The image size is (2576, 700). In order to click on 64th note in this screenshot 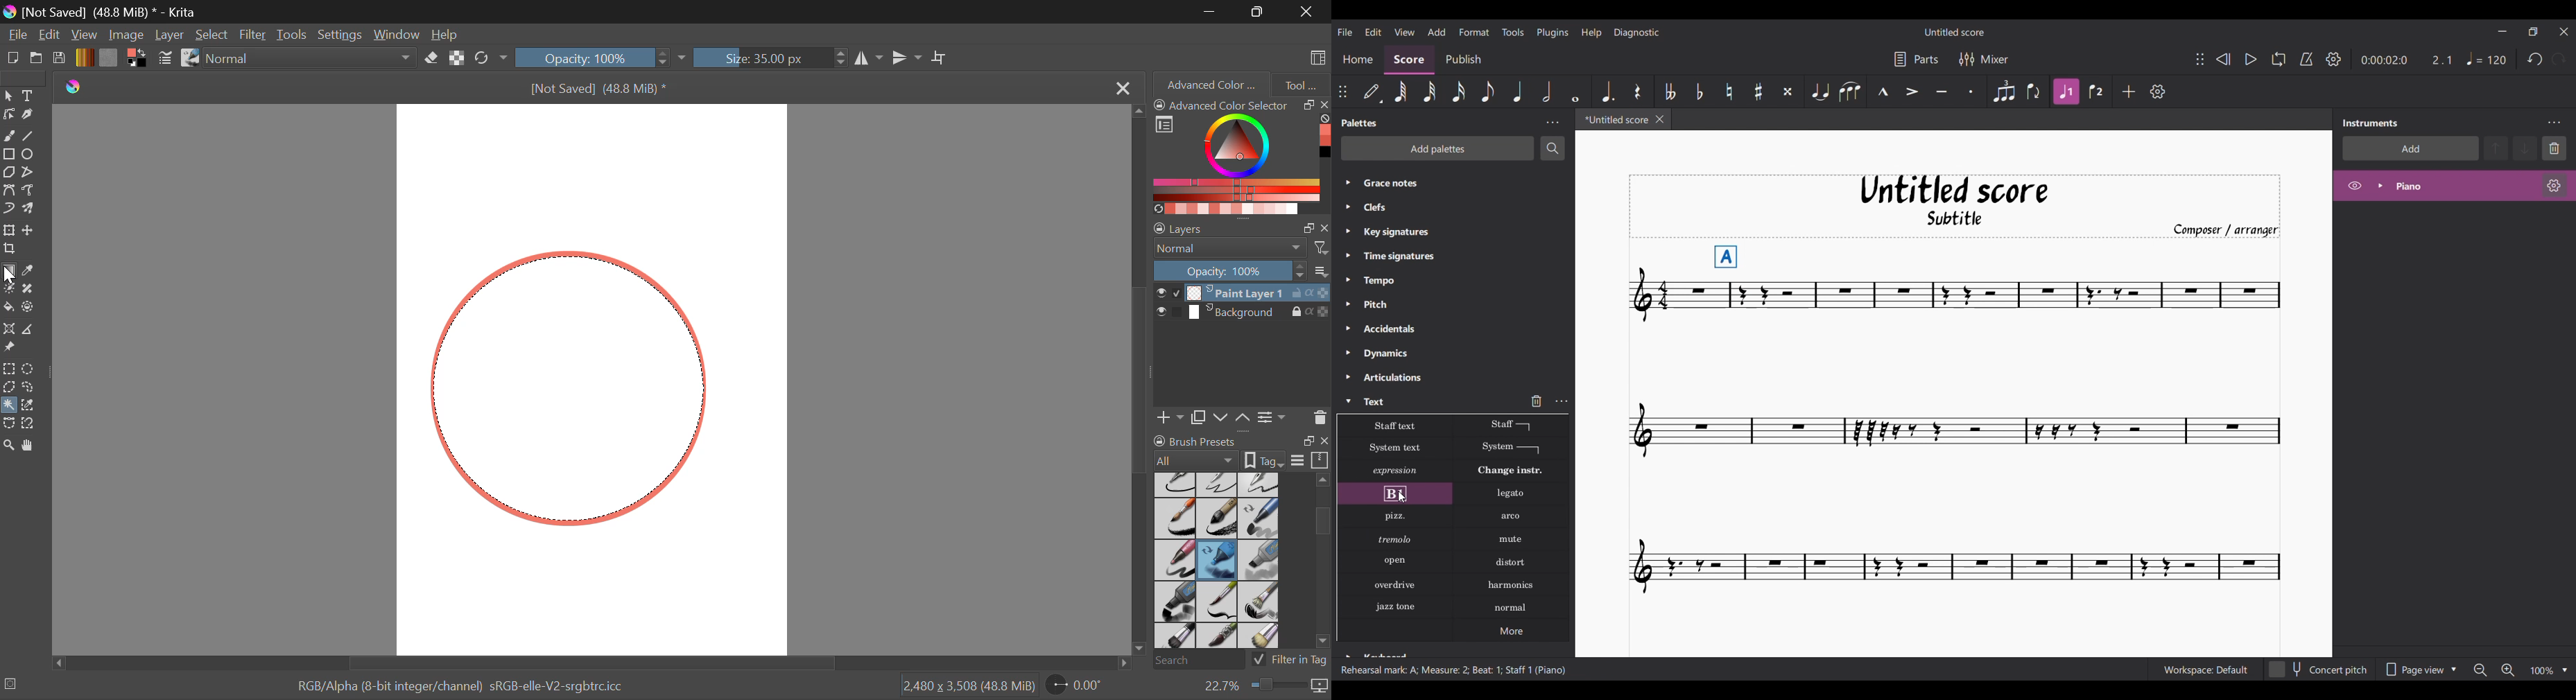, I will do `click(1401, 91)`.